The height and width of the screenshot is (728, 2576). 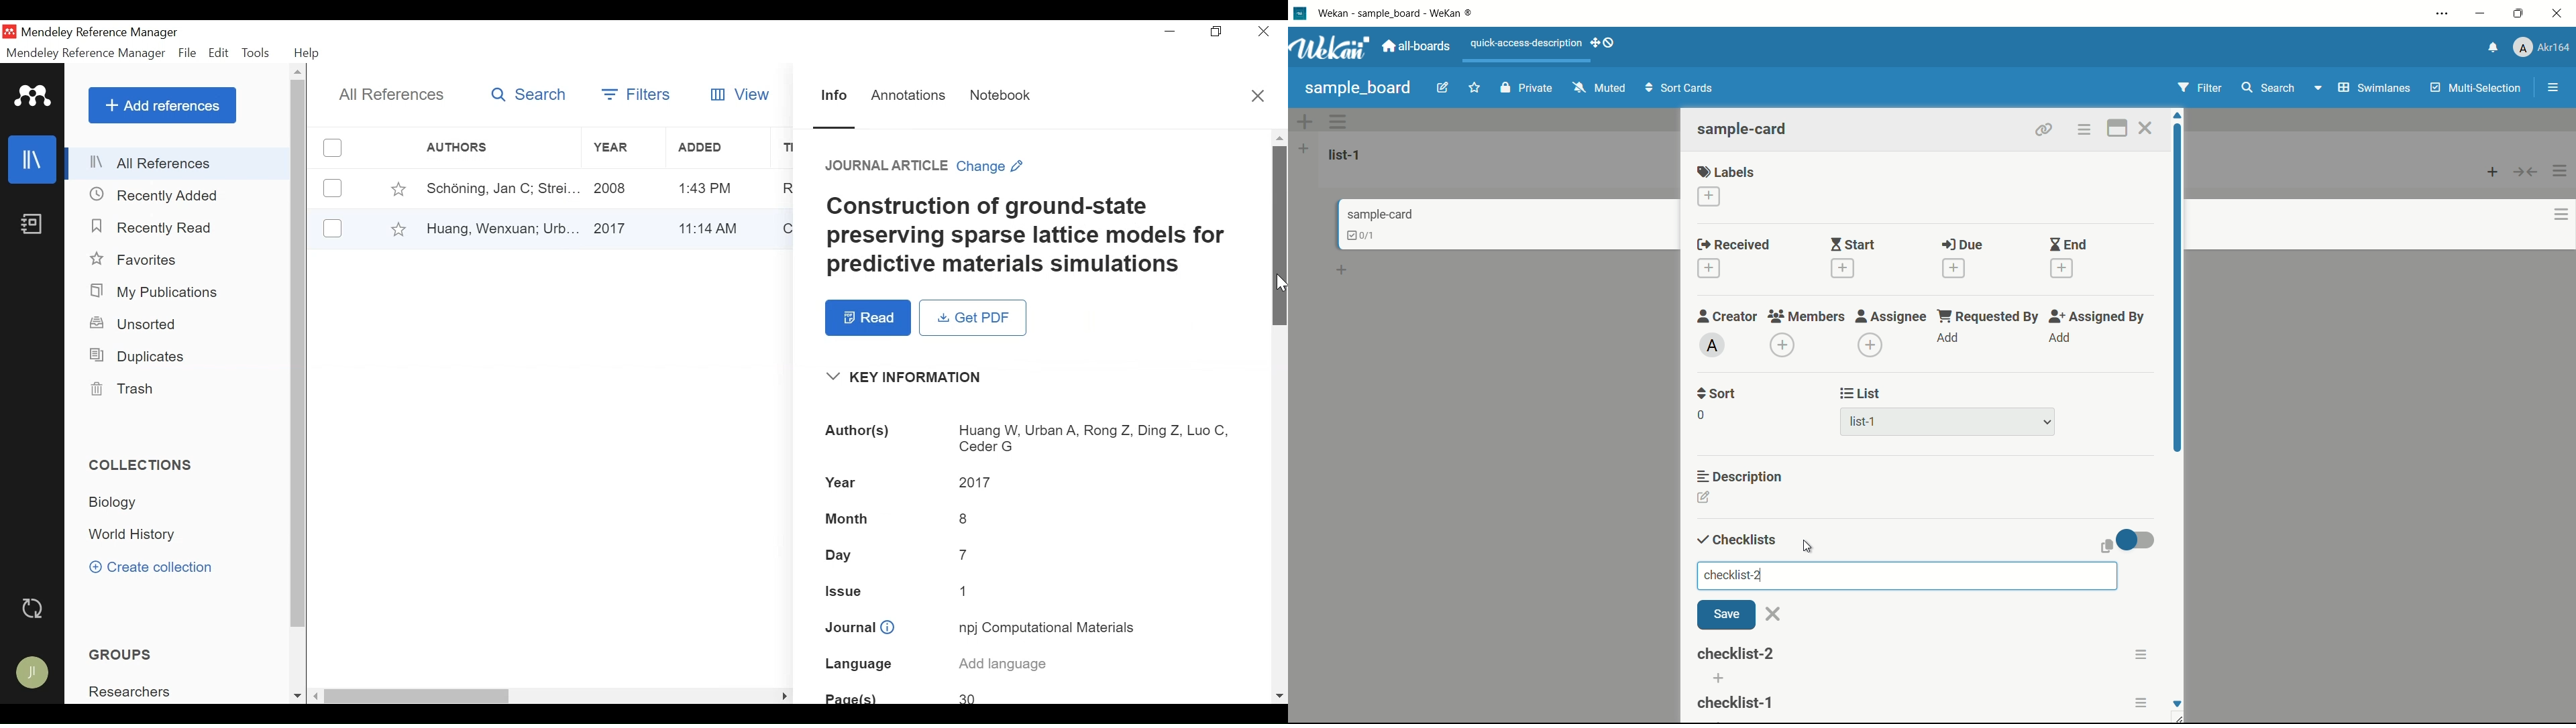 I want to click on Scroll left, so click(x=317, y=696).